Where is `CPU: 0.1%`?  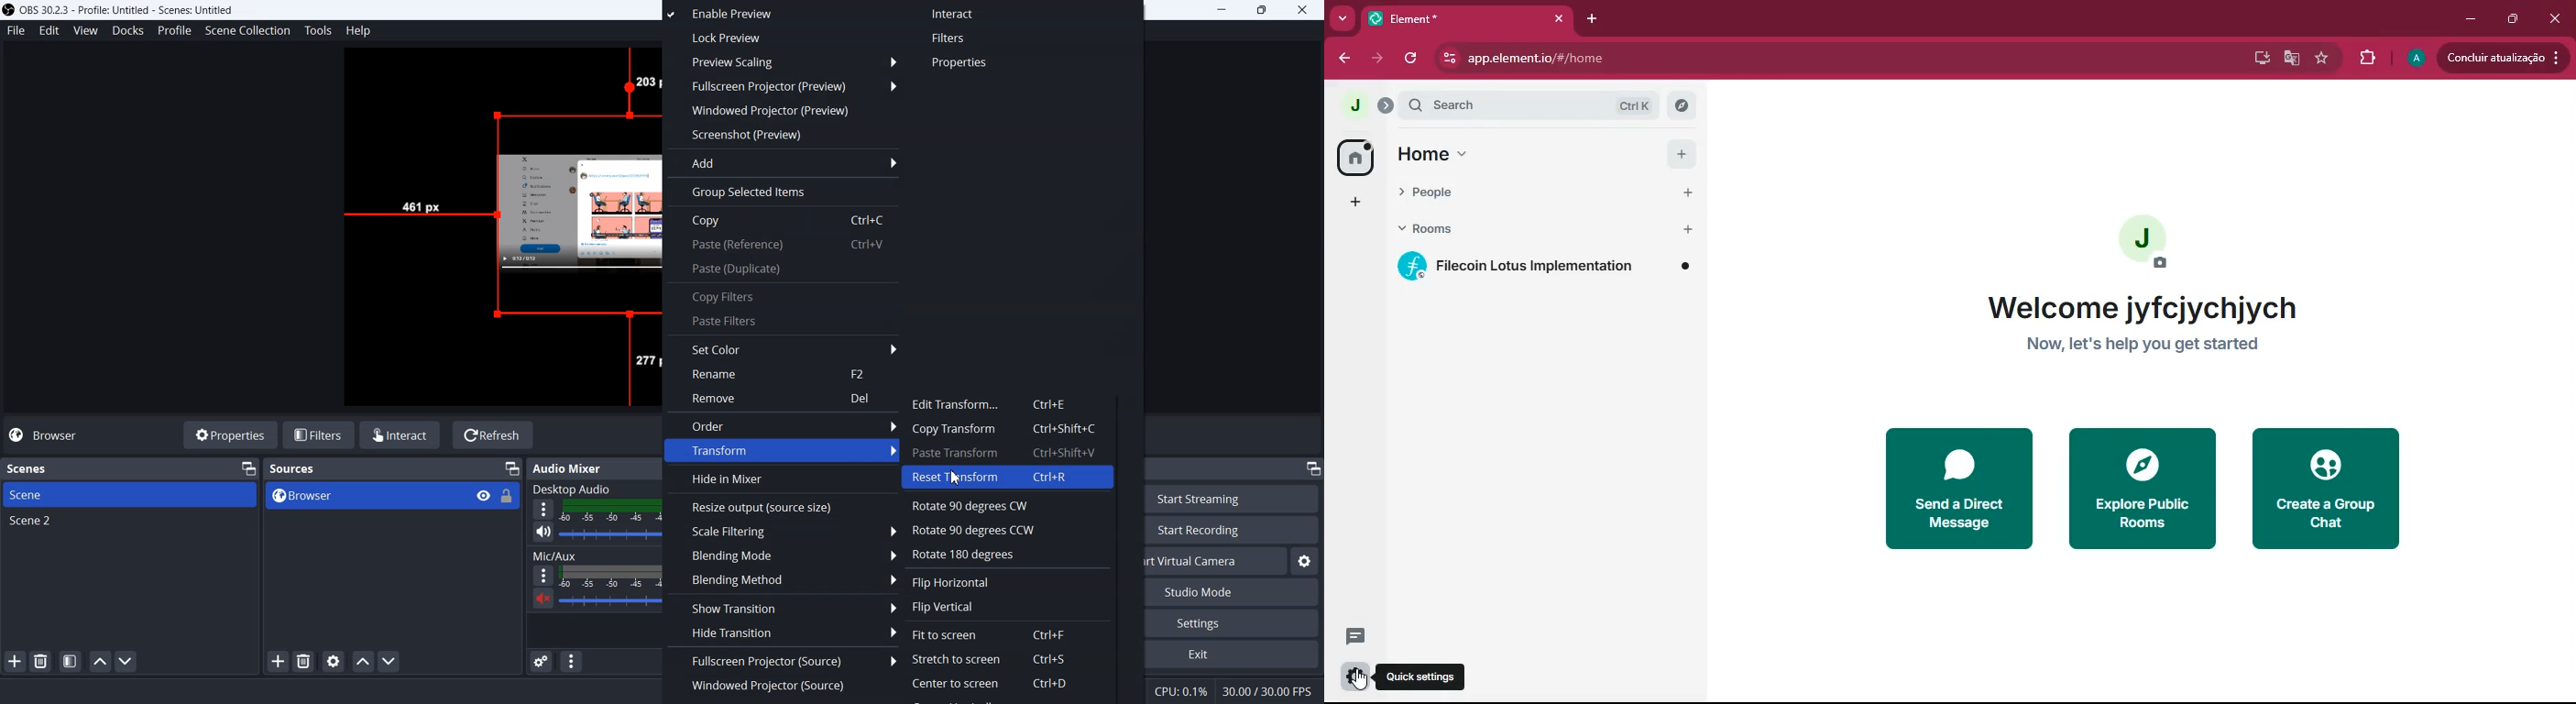
CPU: 0.1% is located at coordinates (1182, 690).